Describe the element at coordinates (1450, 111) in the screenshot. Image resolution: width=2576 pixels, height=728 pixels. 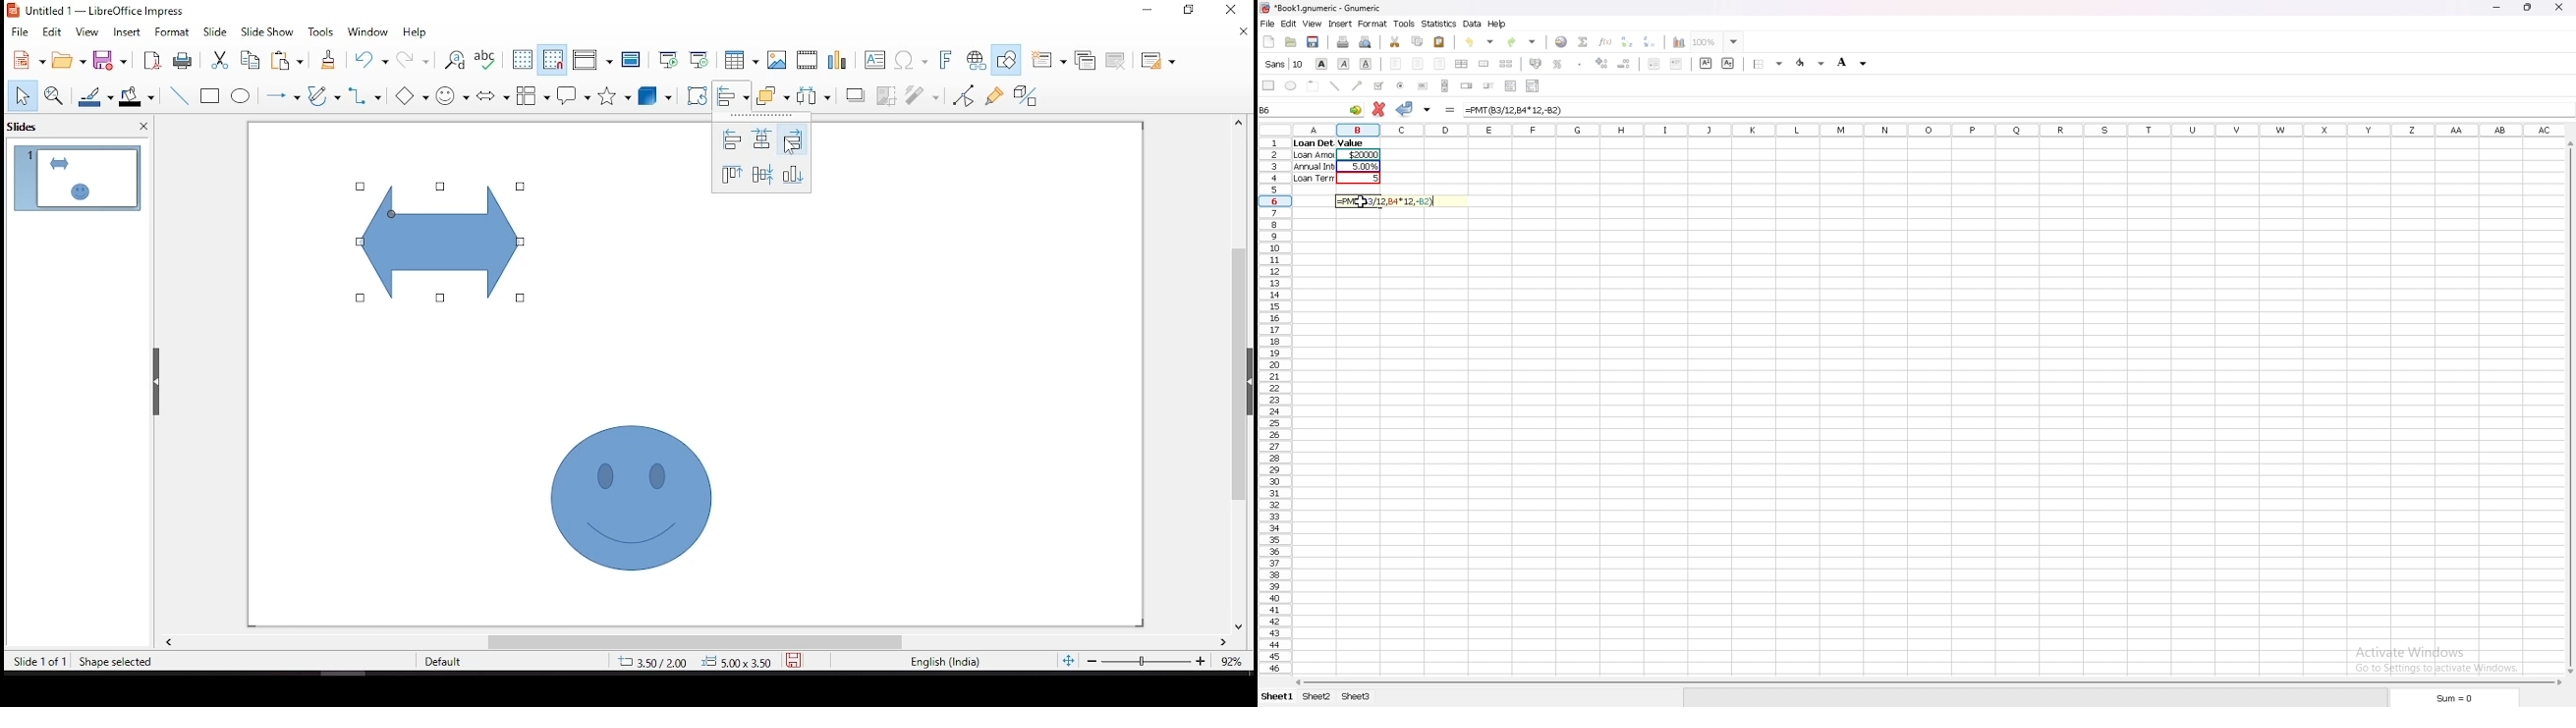
I see `formula` at that location.